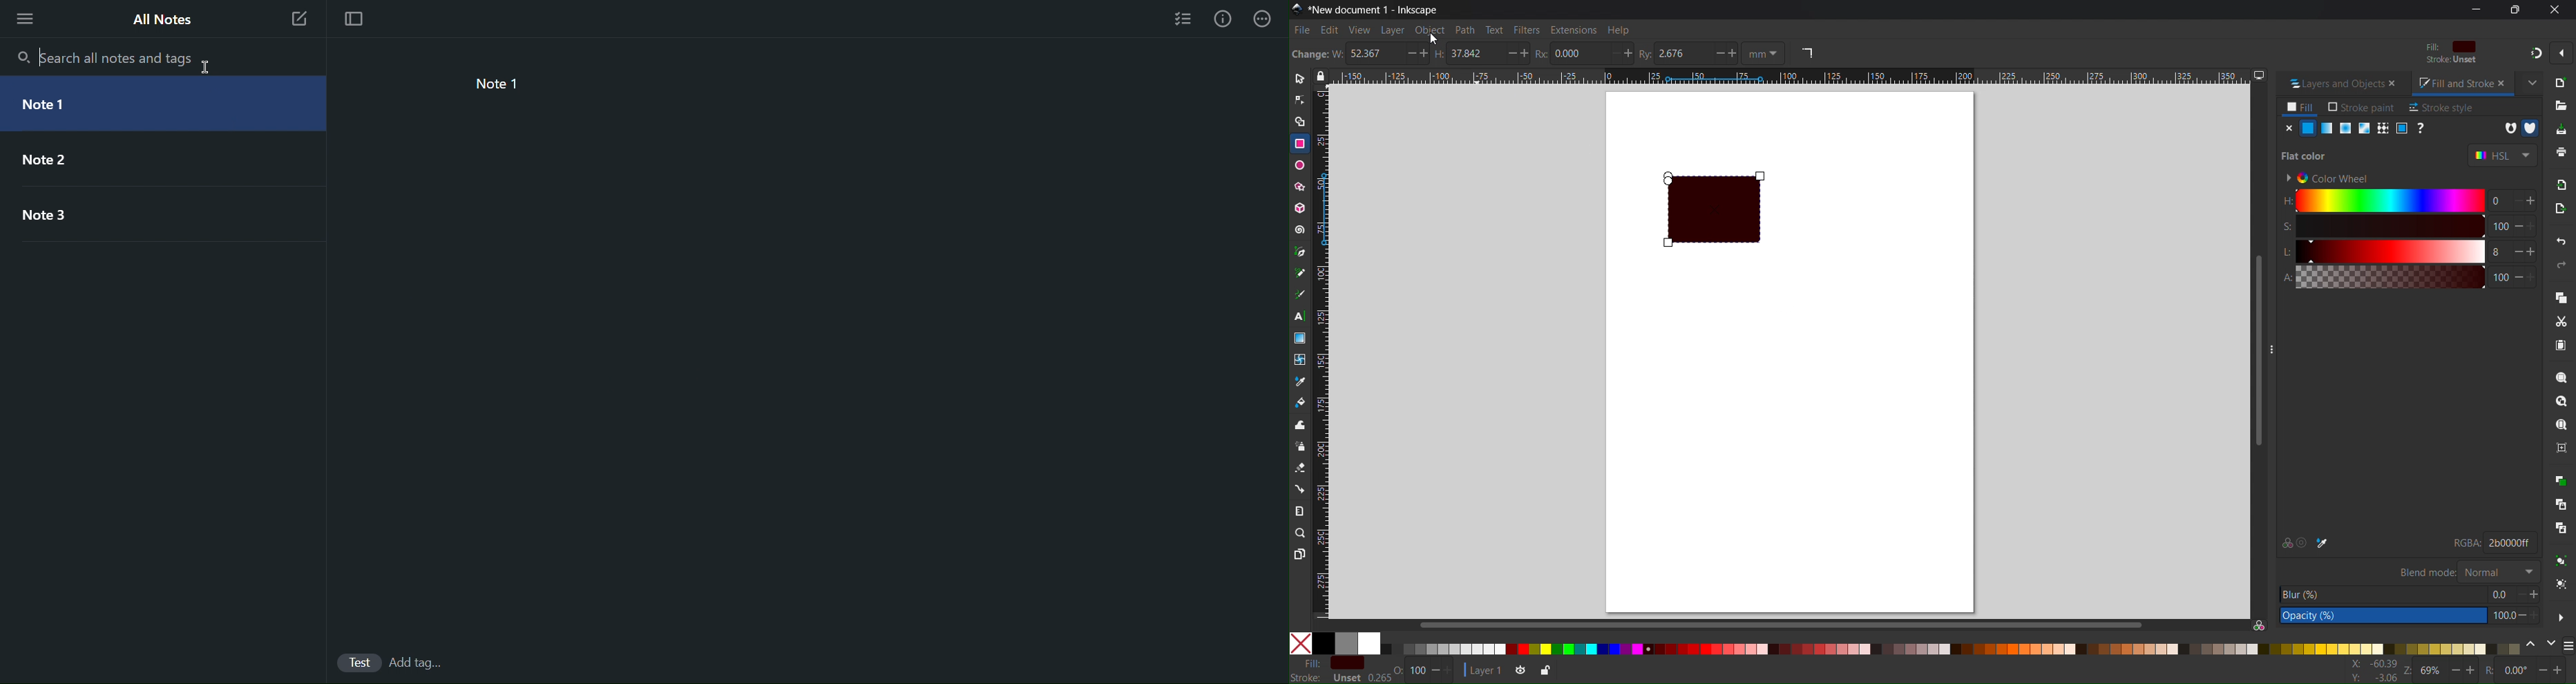  I want to click on Minimize width, so click(1406, 55).